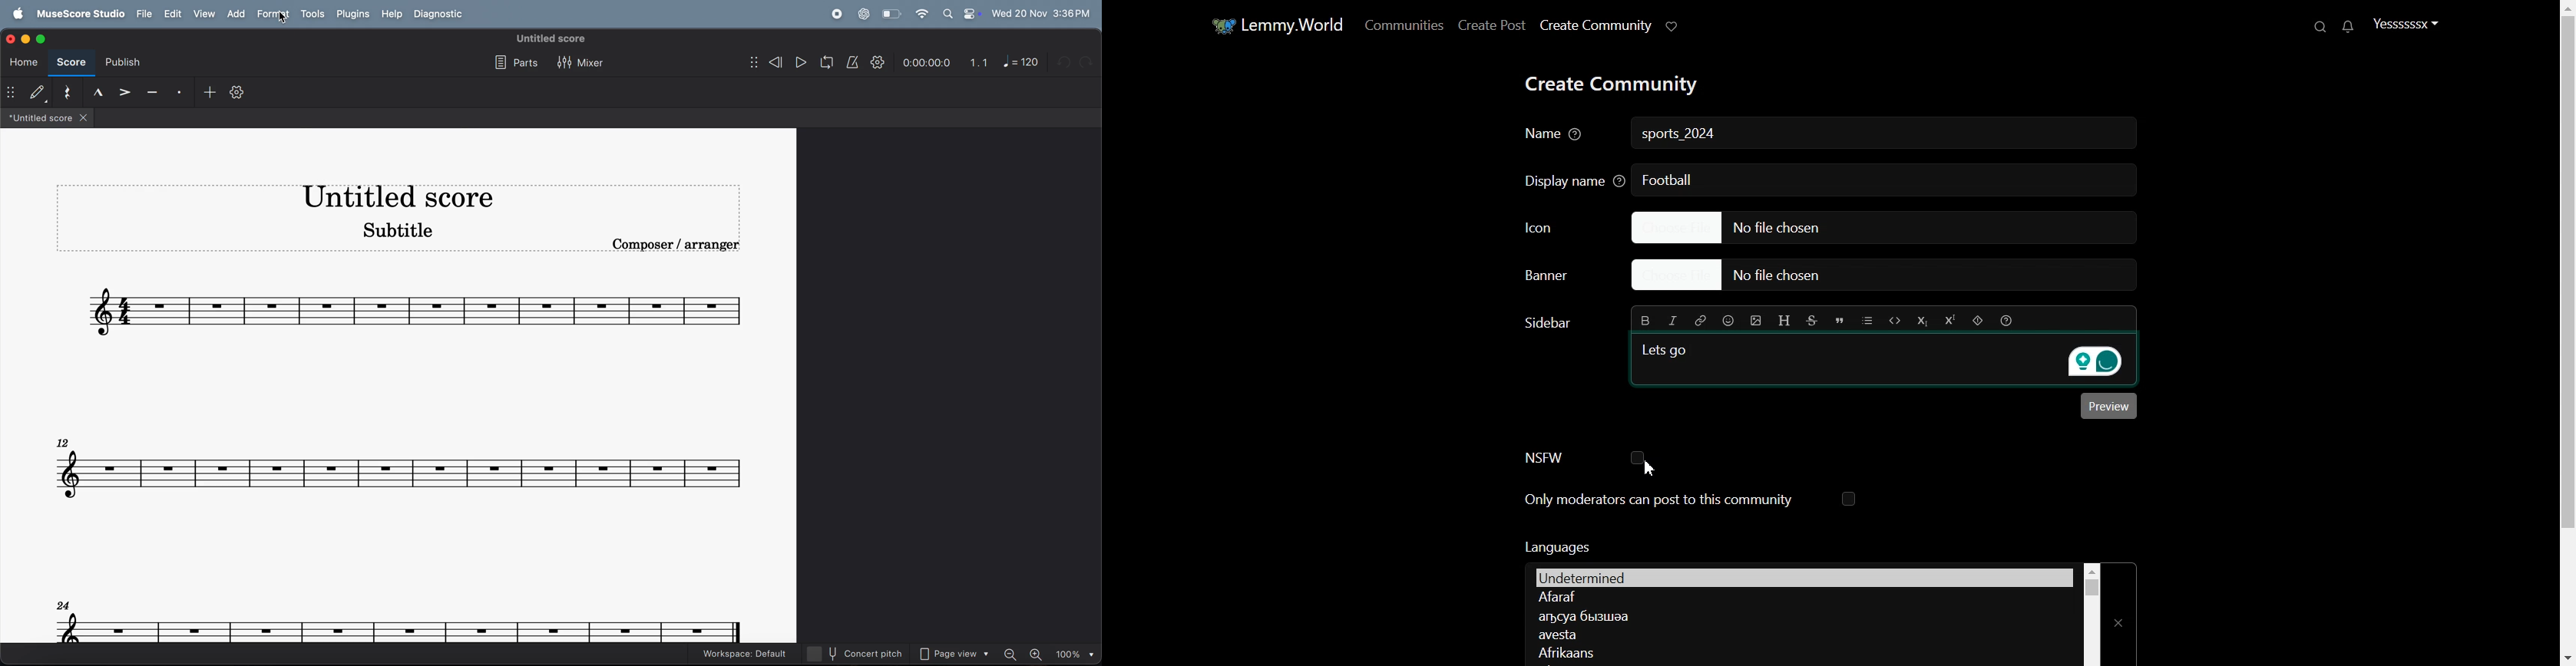 Image resolution: width=2576 pixels, height=672 pixels. I want to click on wifi, so click(921, 14).